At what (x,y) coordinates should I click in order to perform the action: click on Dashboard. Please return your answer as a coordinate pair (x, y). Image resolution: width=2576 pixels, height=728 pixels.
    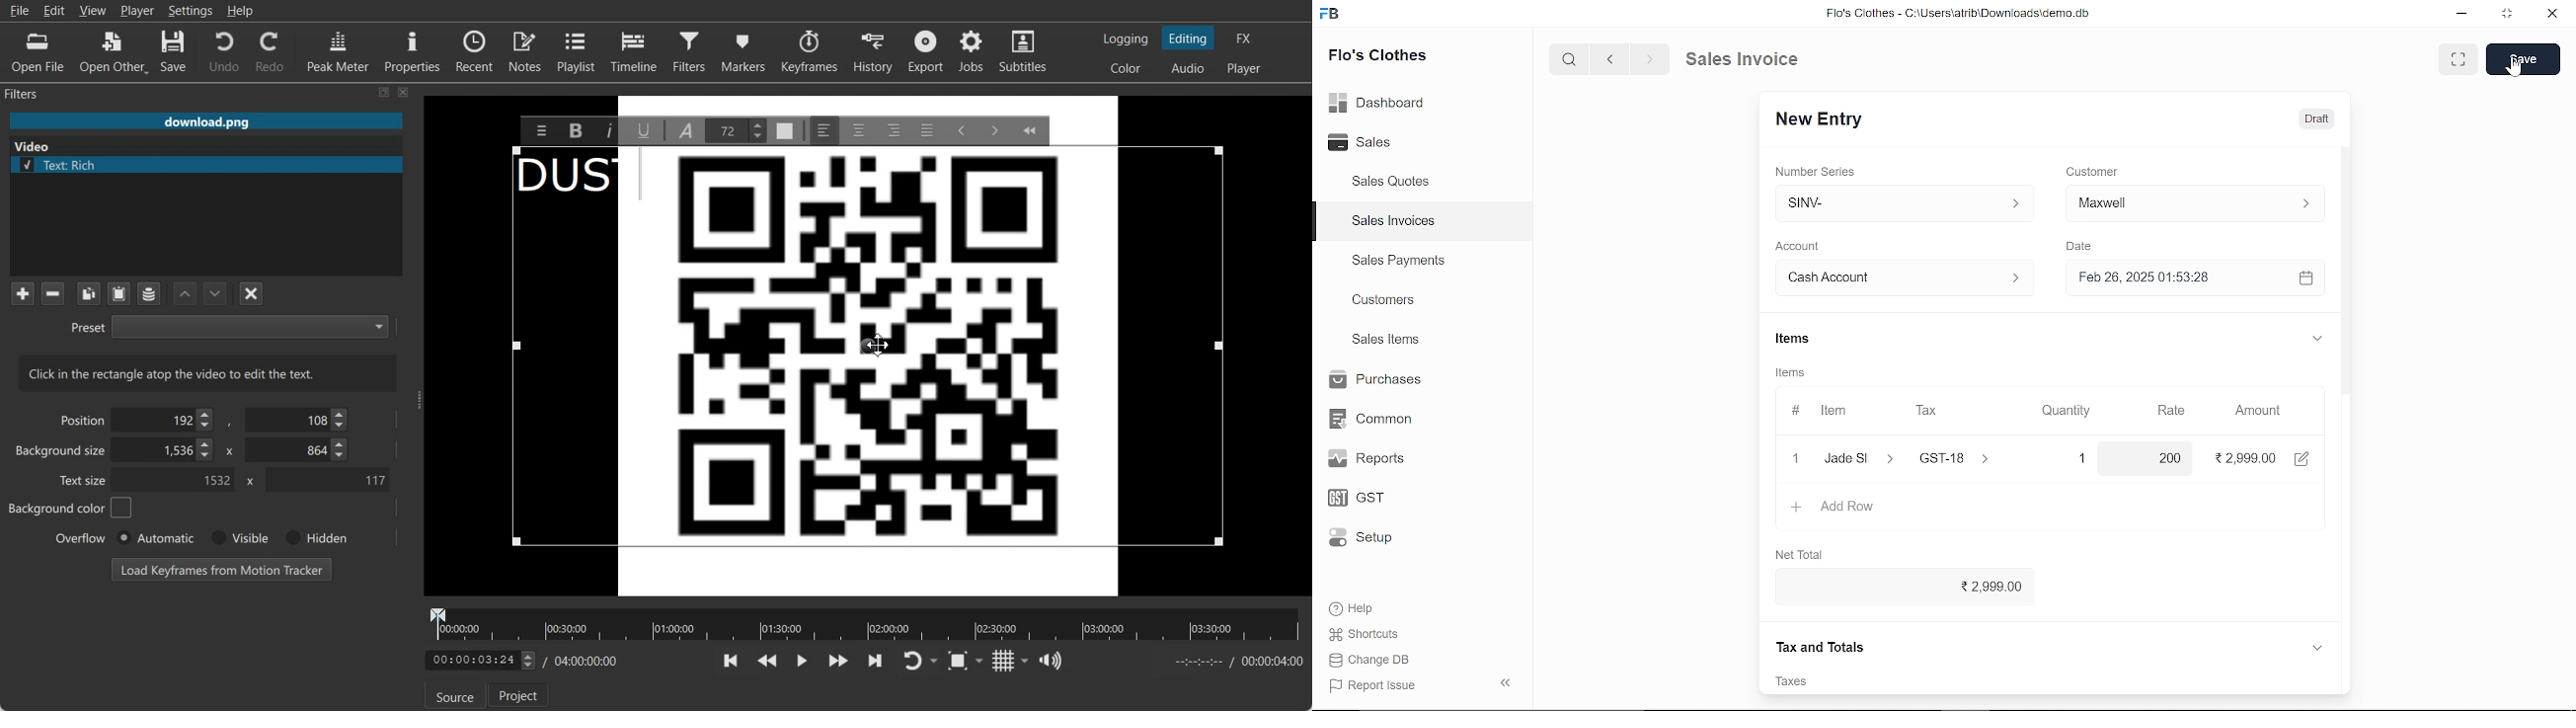
    Looking at the image, I should click on (1381, 102).